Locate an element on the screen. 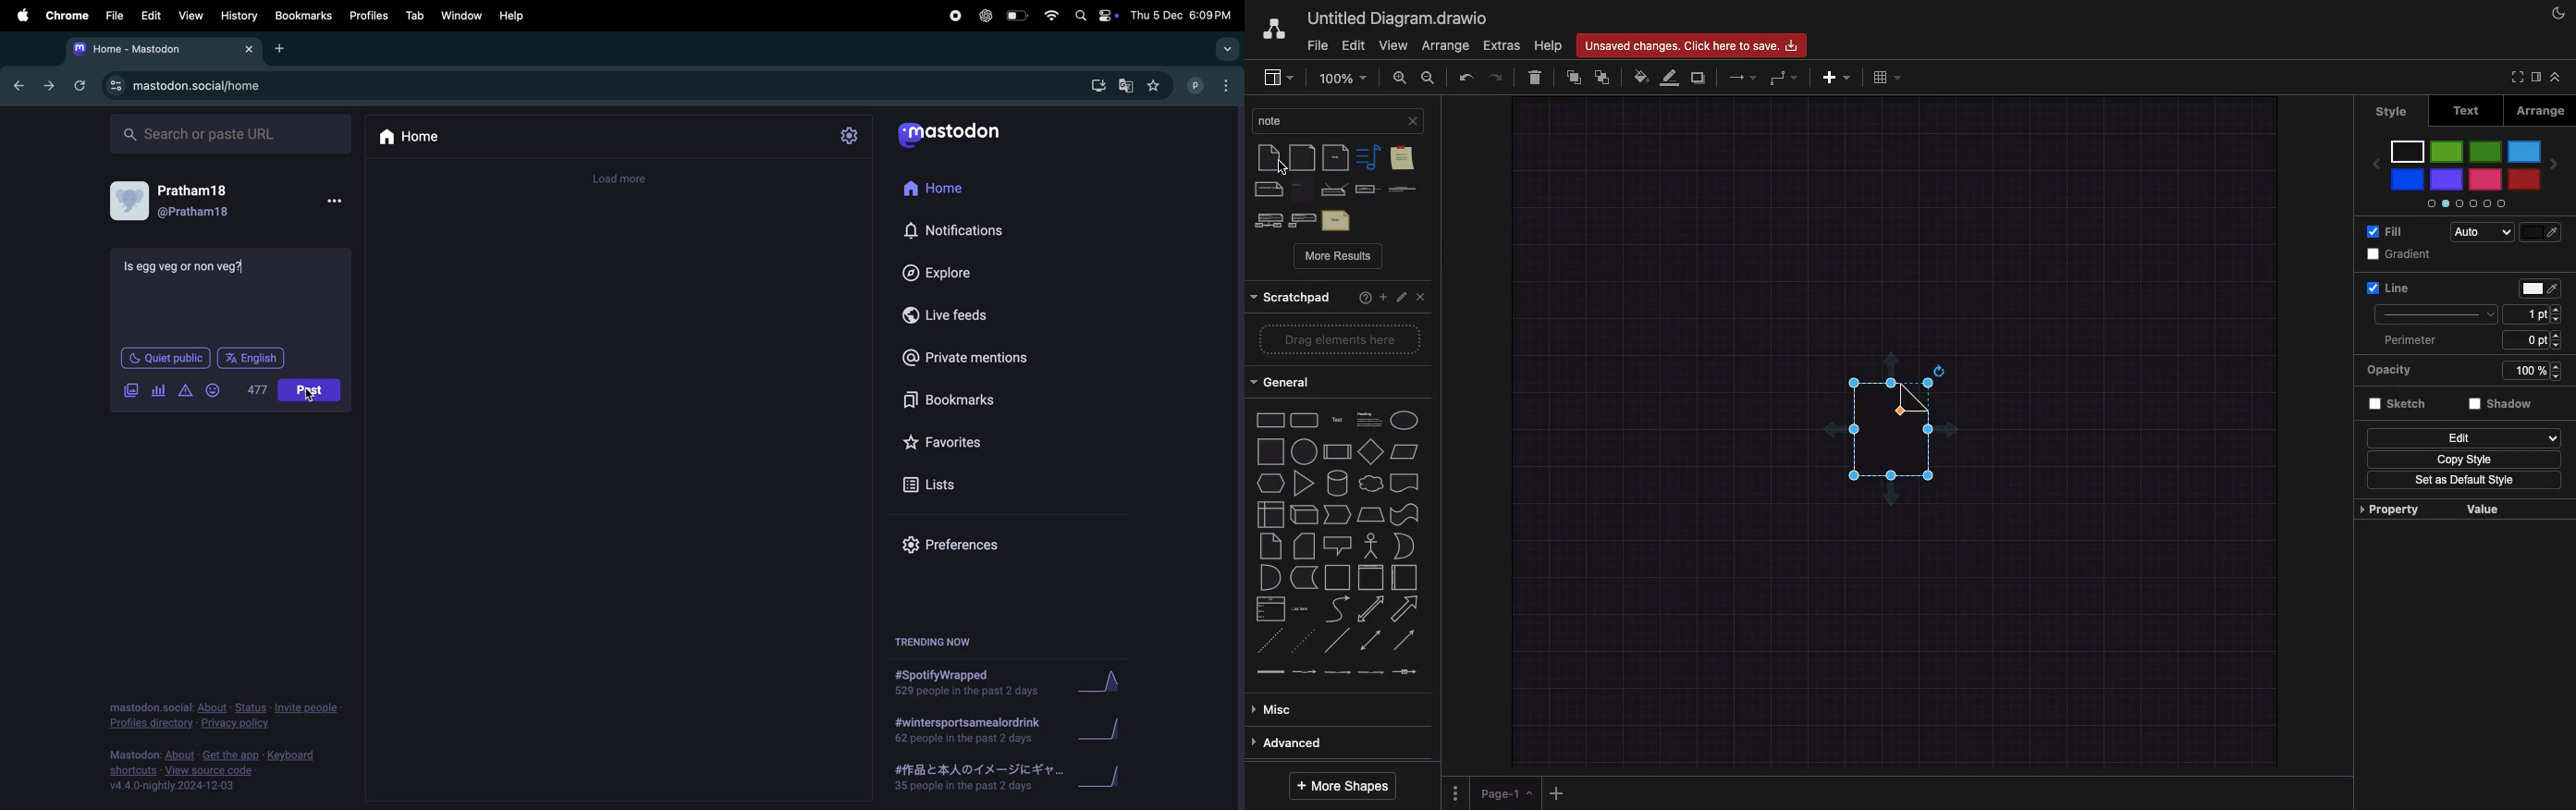 The width and height of the screenshot is (2576, 812). violet is located at coordinates (2447, 180).